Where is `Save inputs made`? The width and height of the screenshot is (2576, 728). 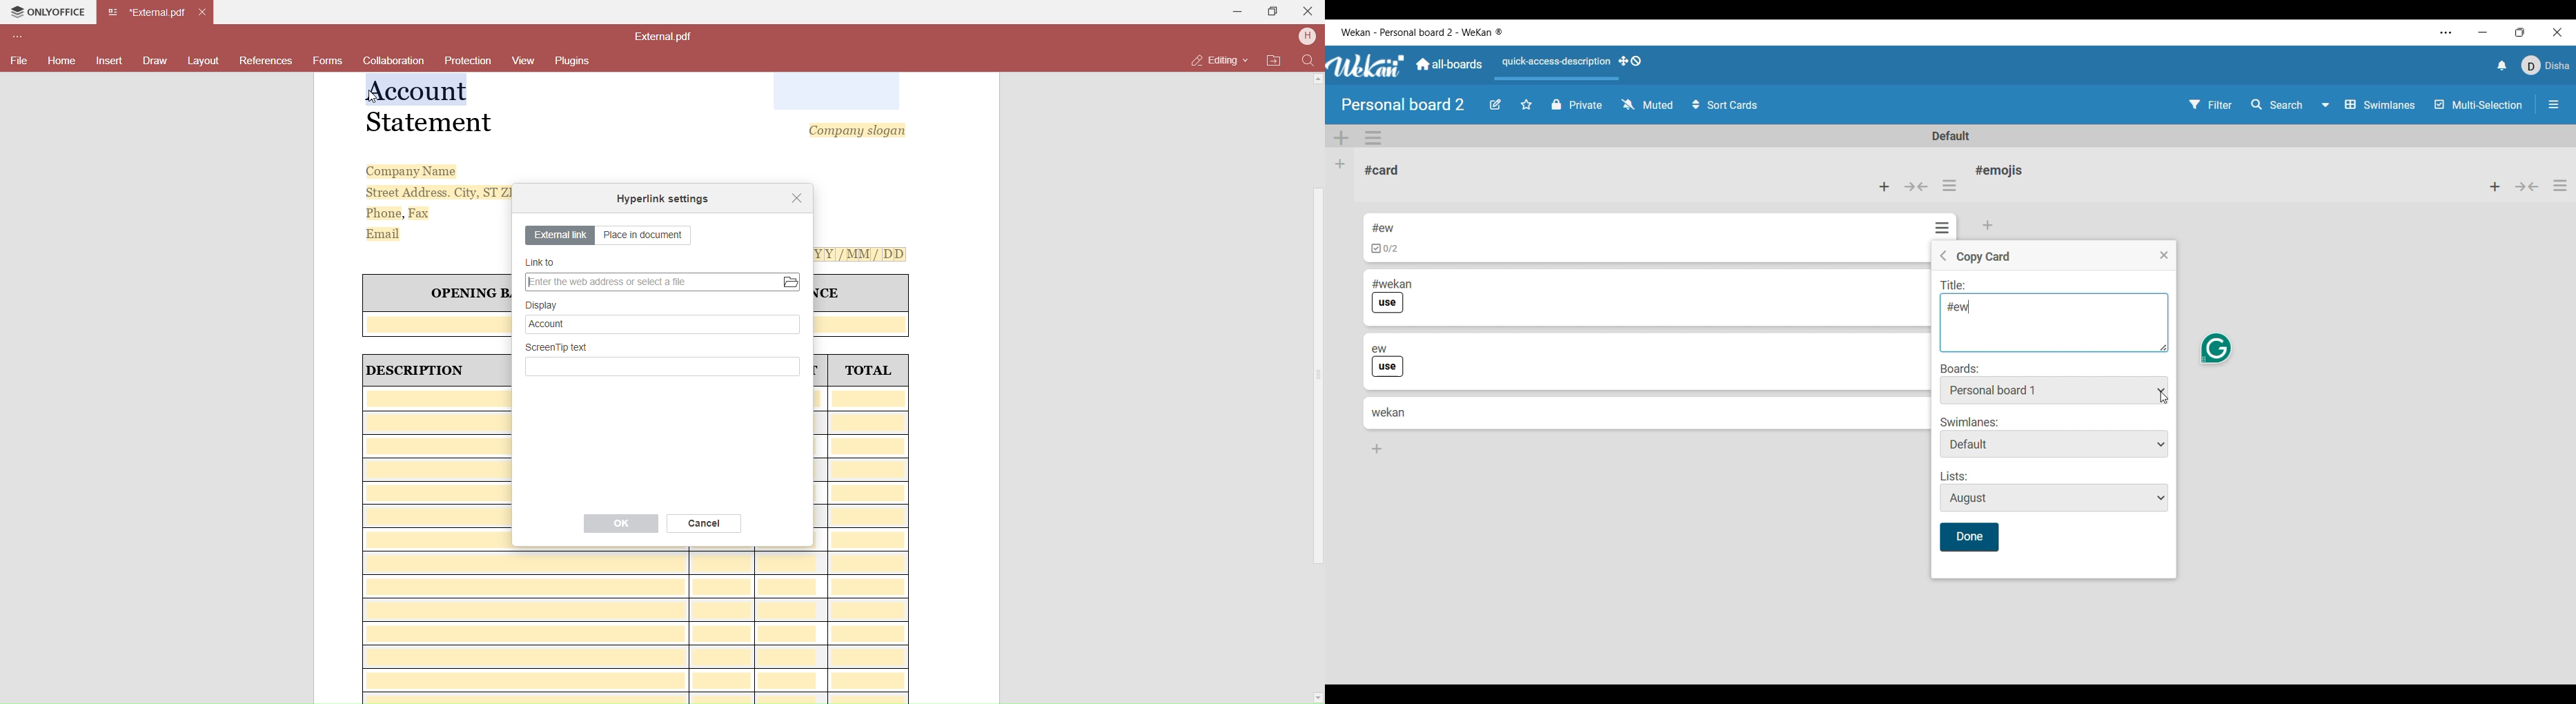
Save inputs made is located at coordinates (1969, 537).